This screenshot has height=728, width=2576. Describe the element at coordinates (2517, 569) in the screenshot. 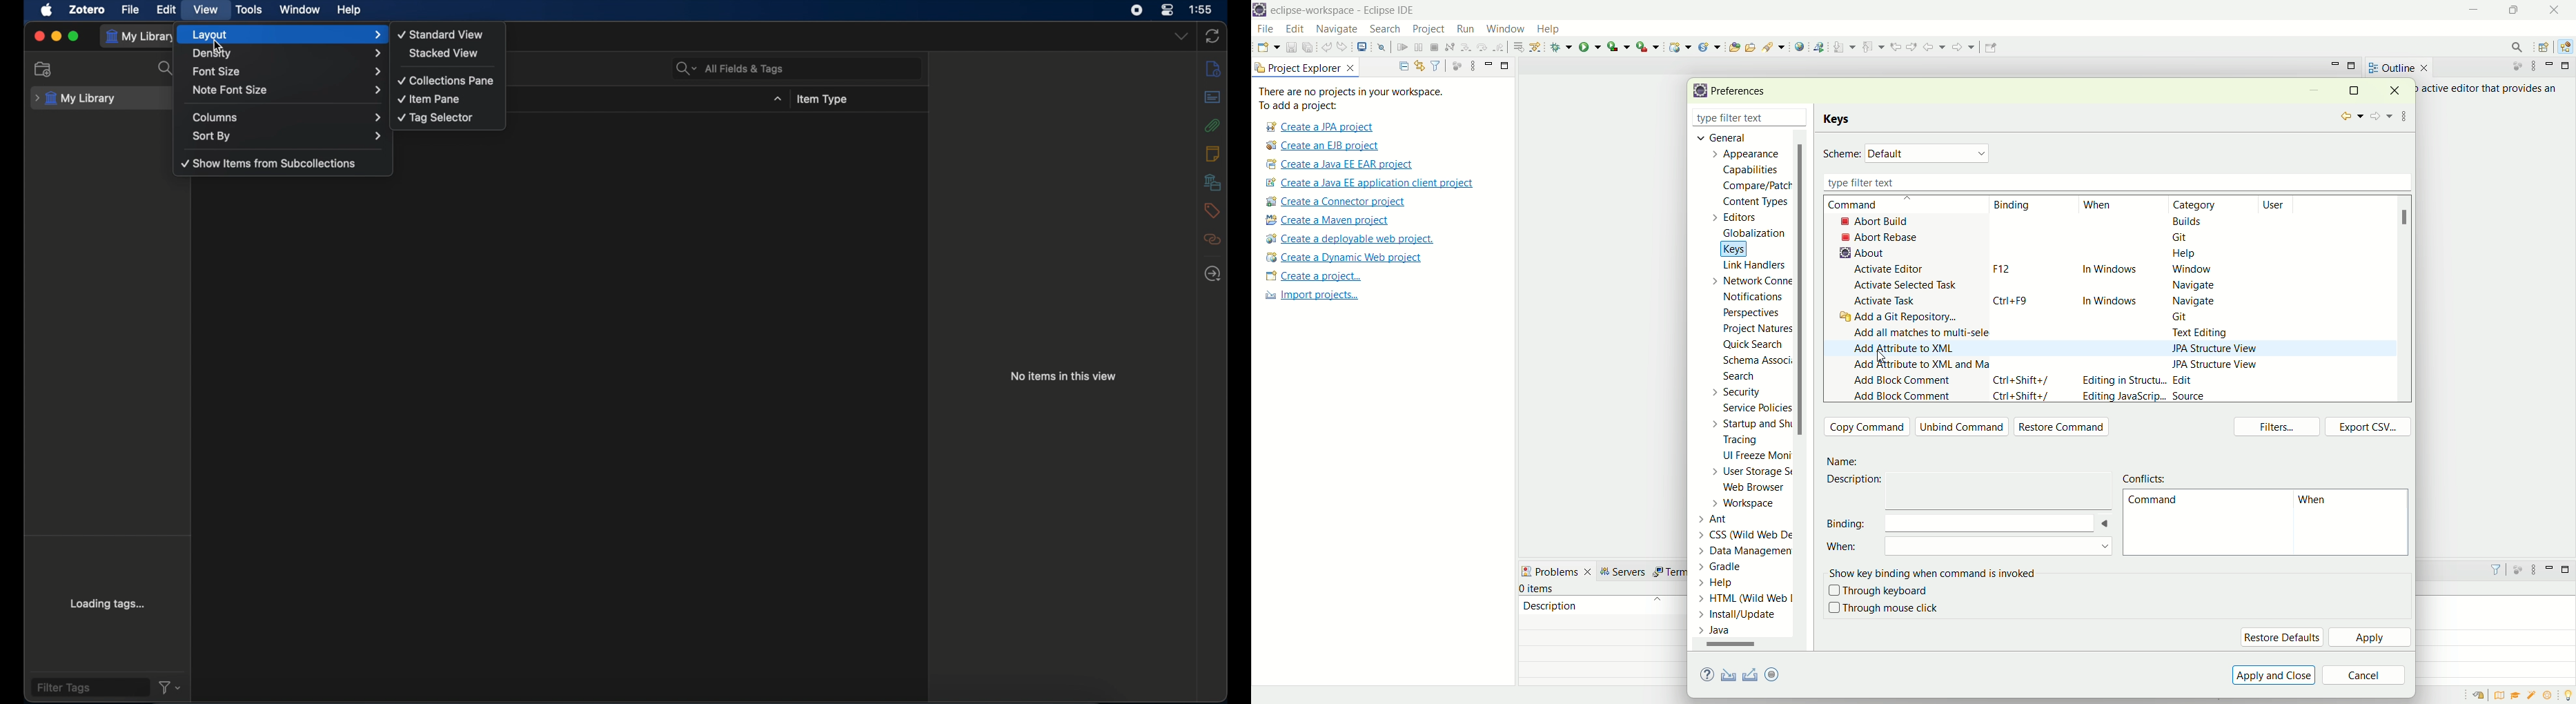

I see `focus on active task` at that location.